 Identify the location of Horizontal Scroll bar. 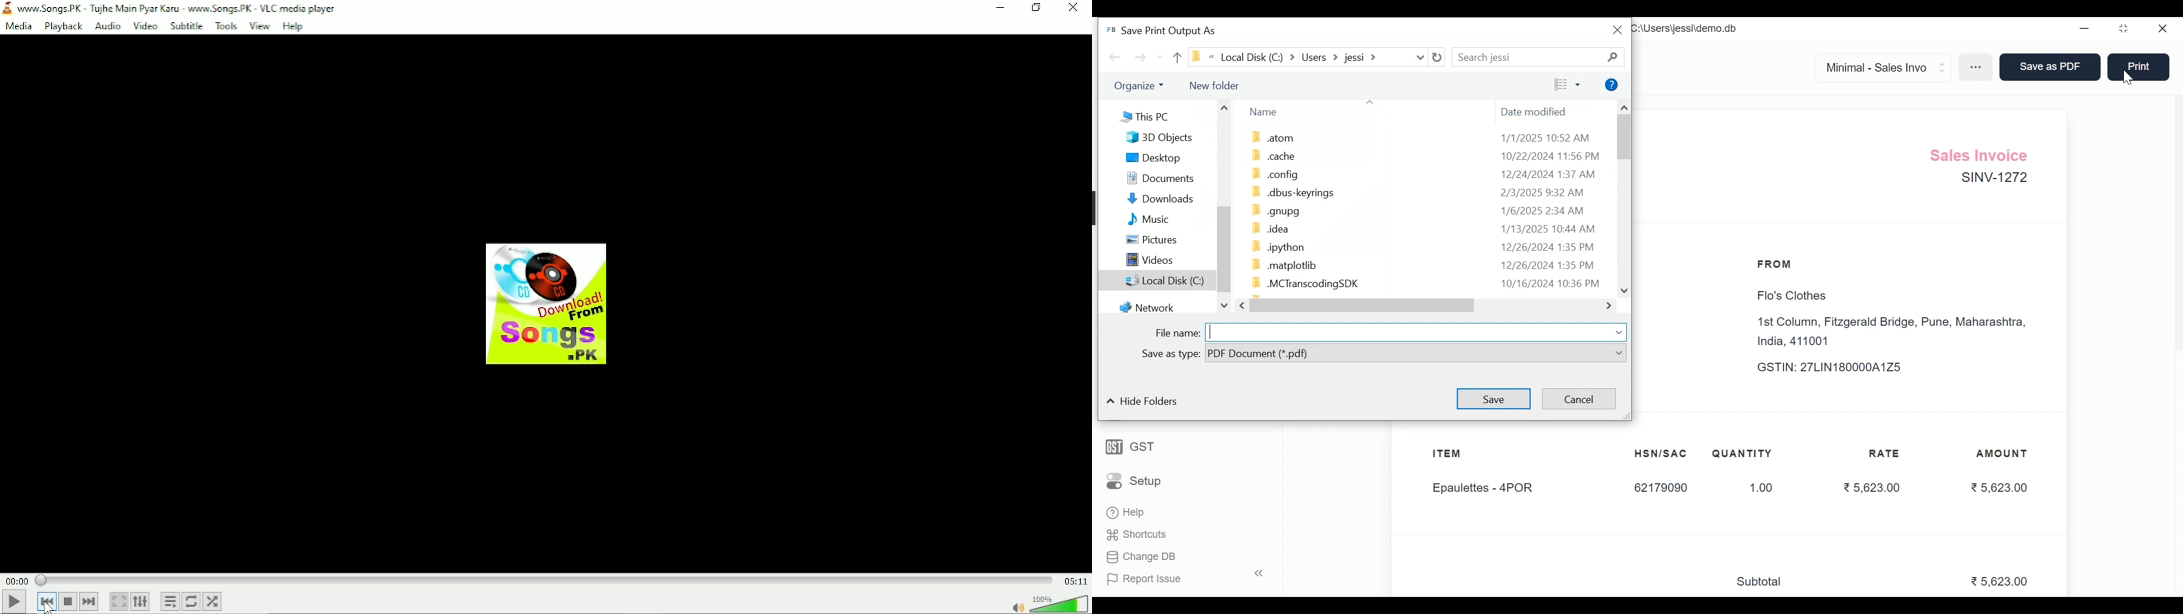
(1363, 306).